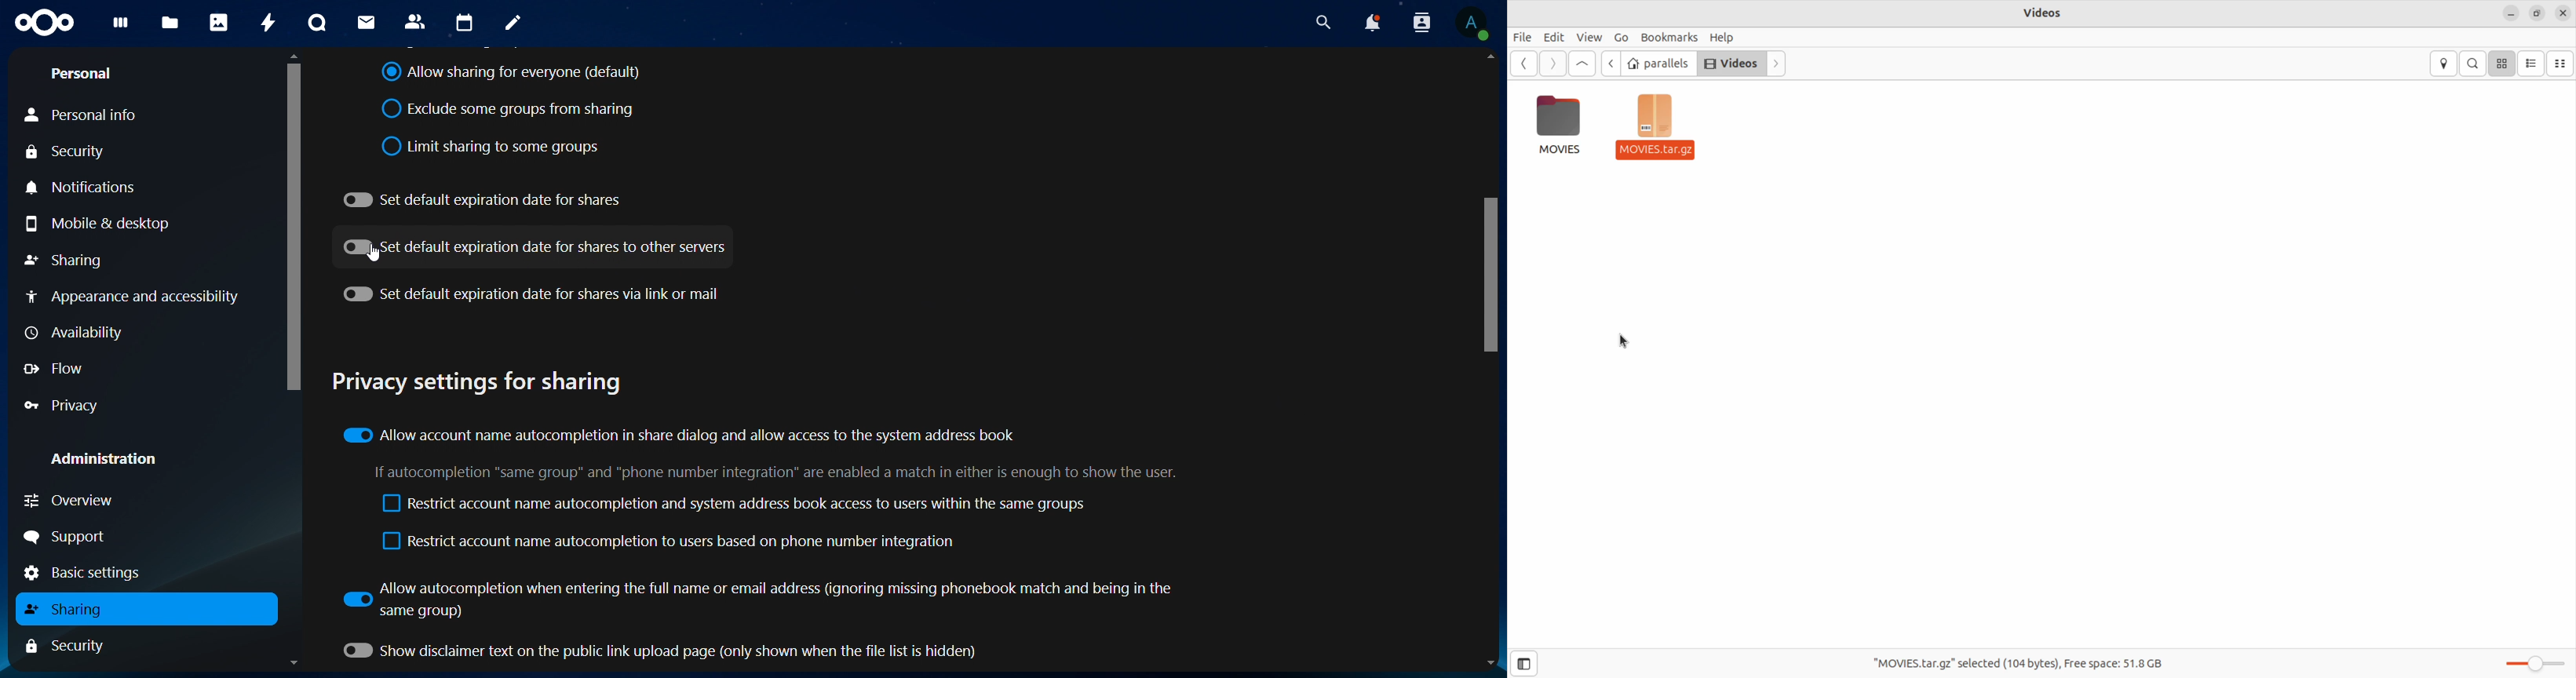  What do you see at coordinates (2536, 14) in the screenshot?
I see `resize` at bounding box center [2536, 14].